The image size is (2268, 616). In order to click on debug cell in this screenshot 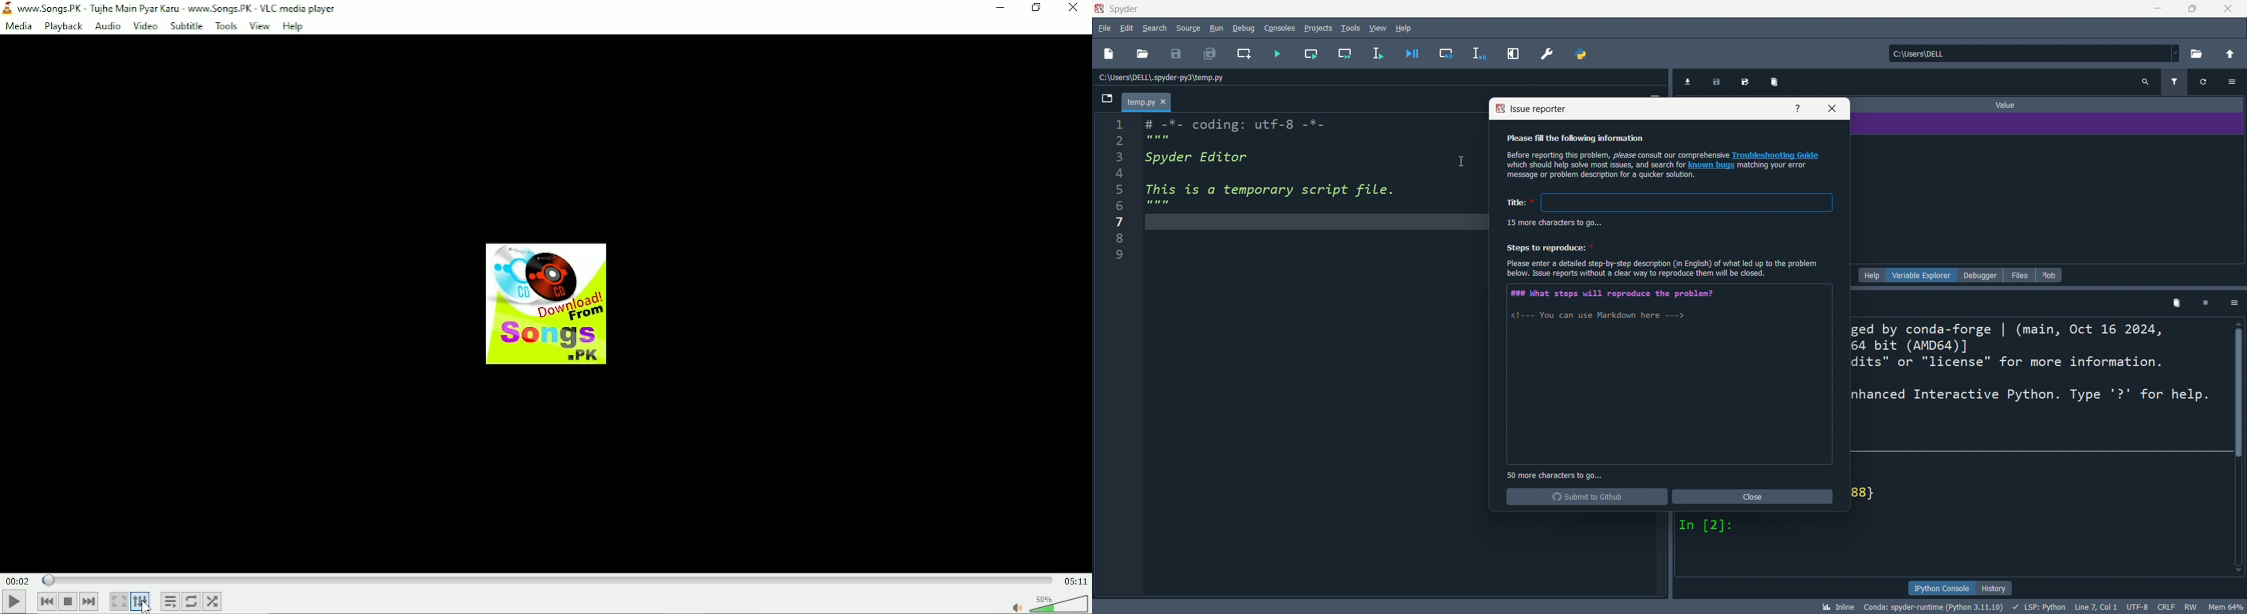, I will do `click(1446, 54)`.